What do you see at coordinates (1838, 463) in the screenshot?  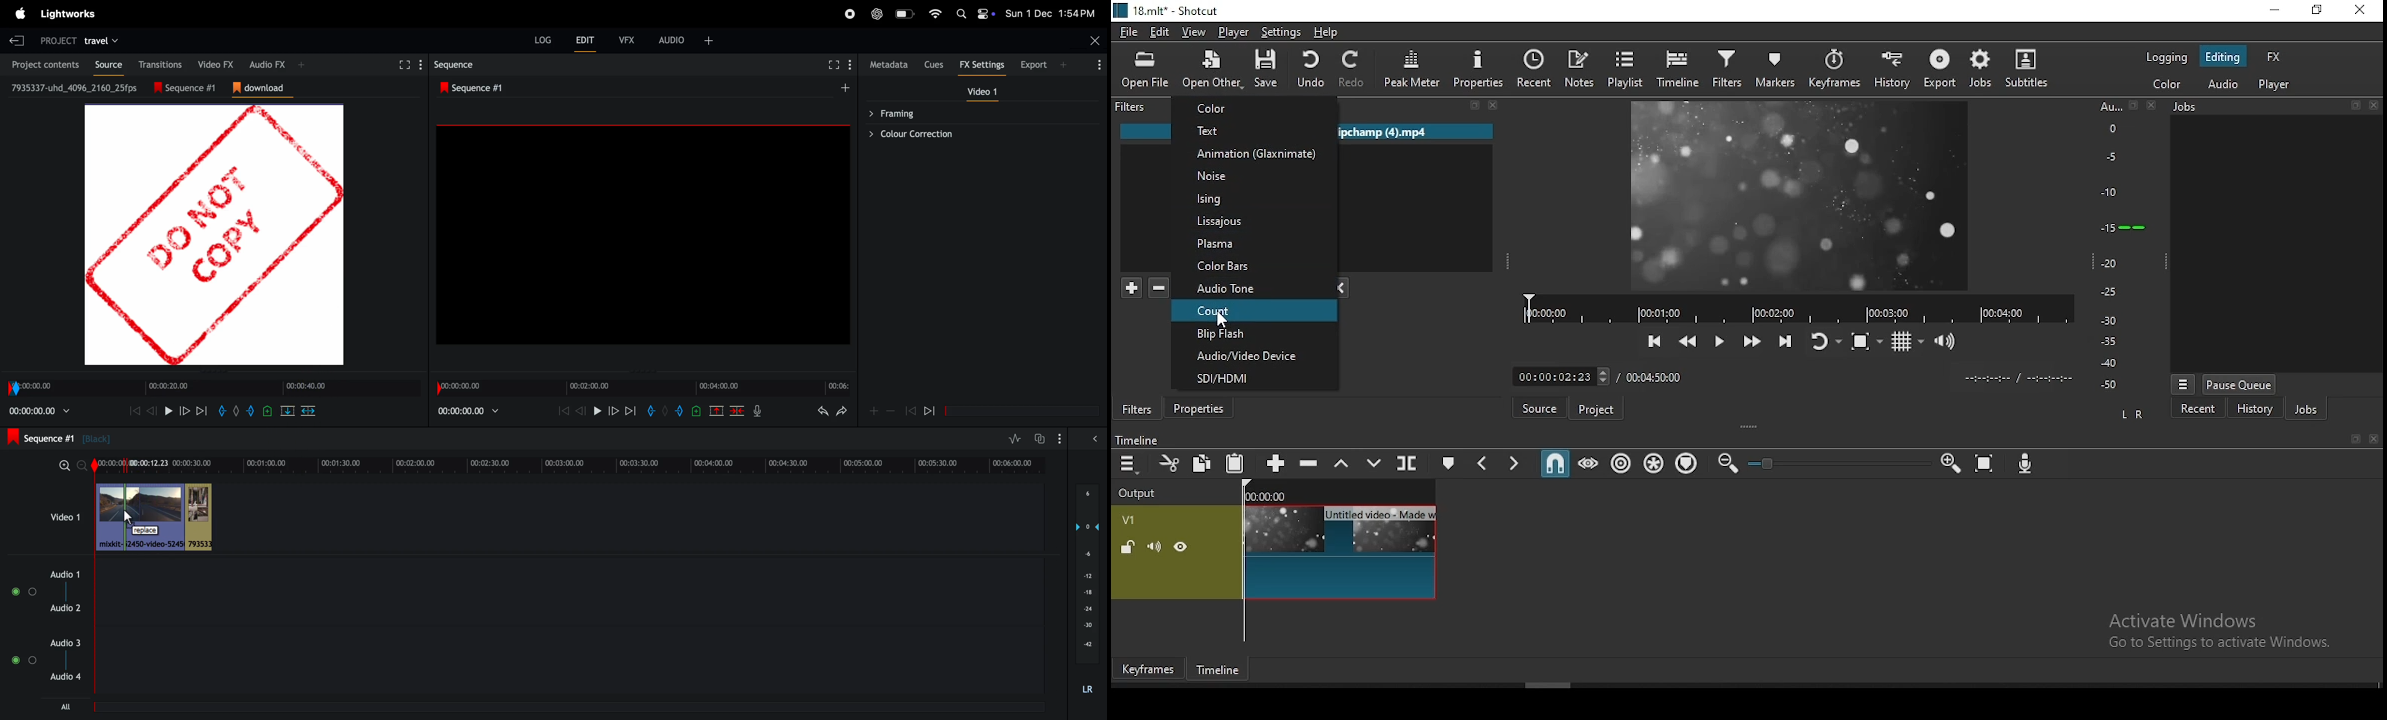 I see `Zoom in or zoom out slider` at bounding box center [1838, 463].